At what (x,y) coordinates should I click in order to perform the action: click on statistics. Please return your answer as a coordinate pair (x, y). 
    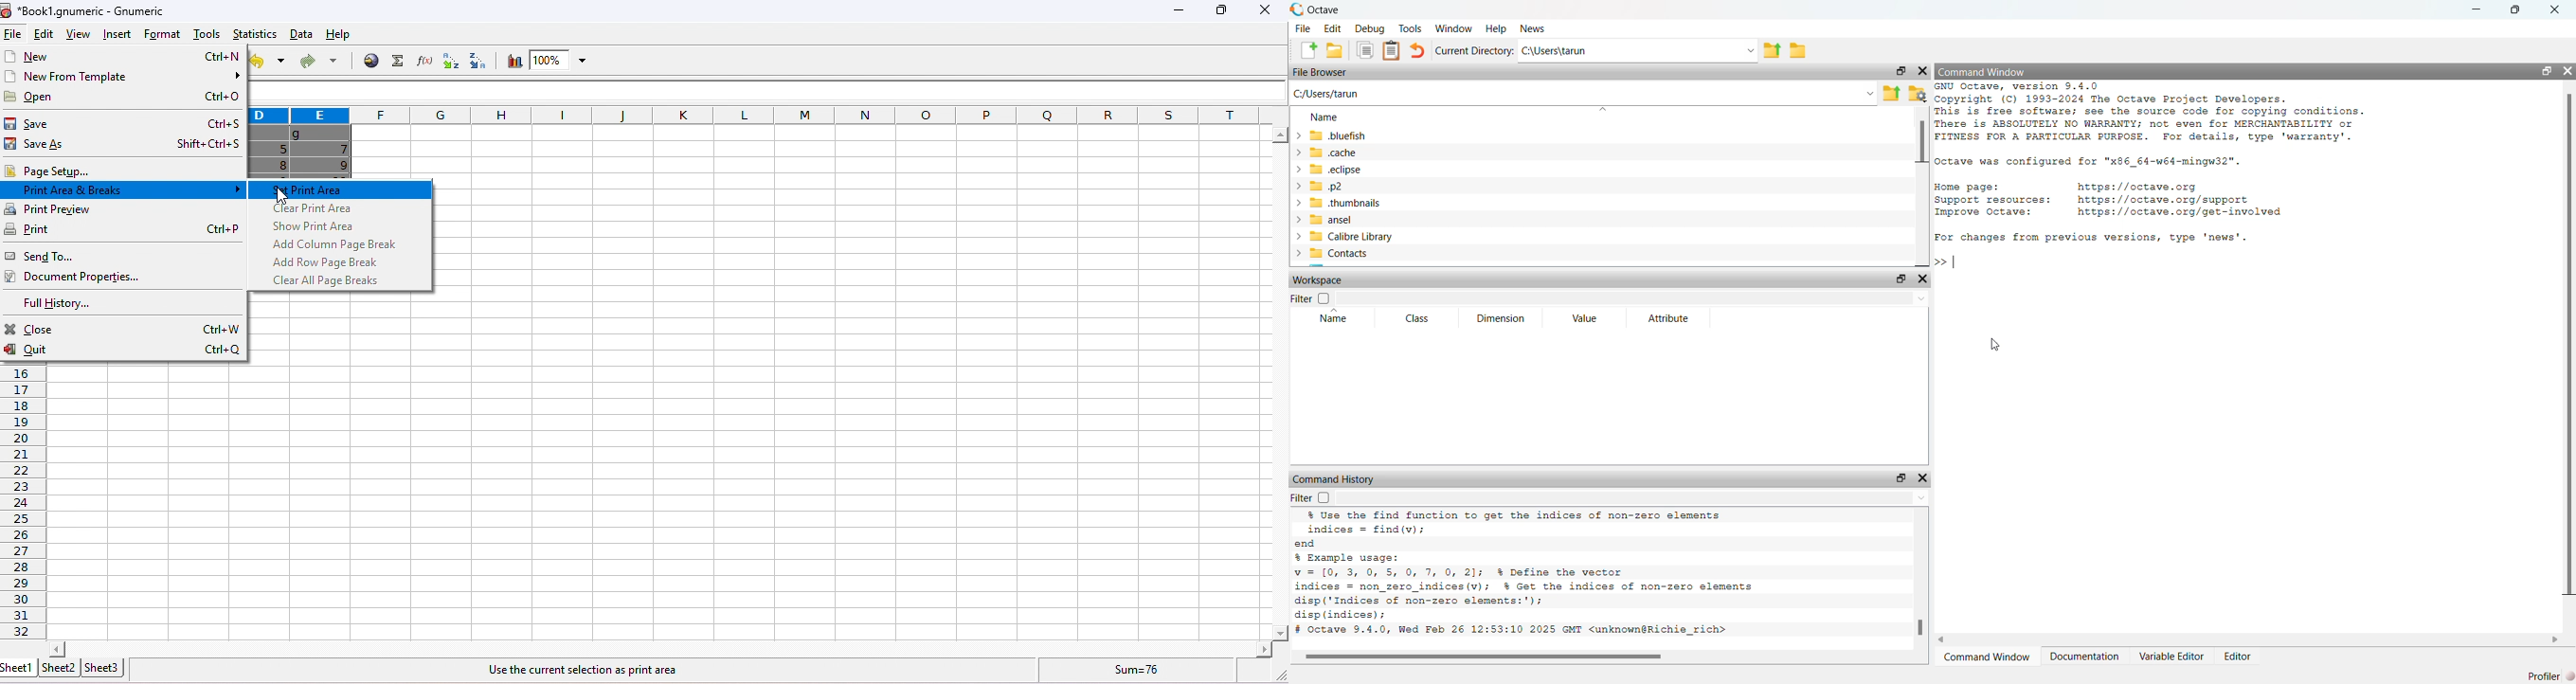
    Looking at the image, I should click on (253, 33).